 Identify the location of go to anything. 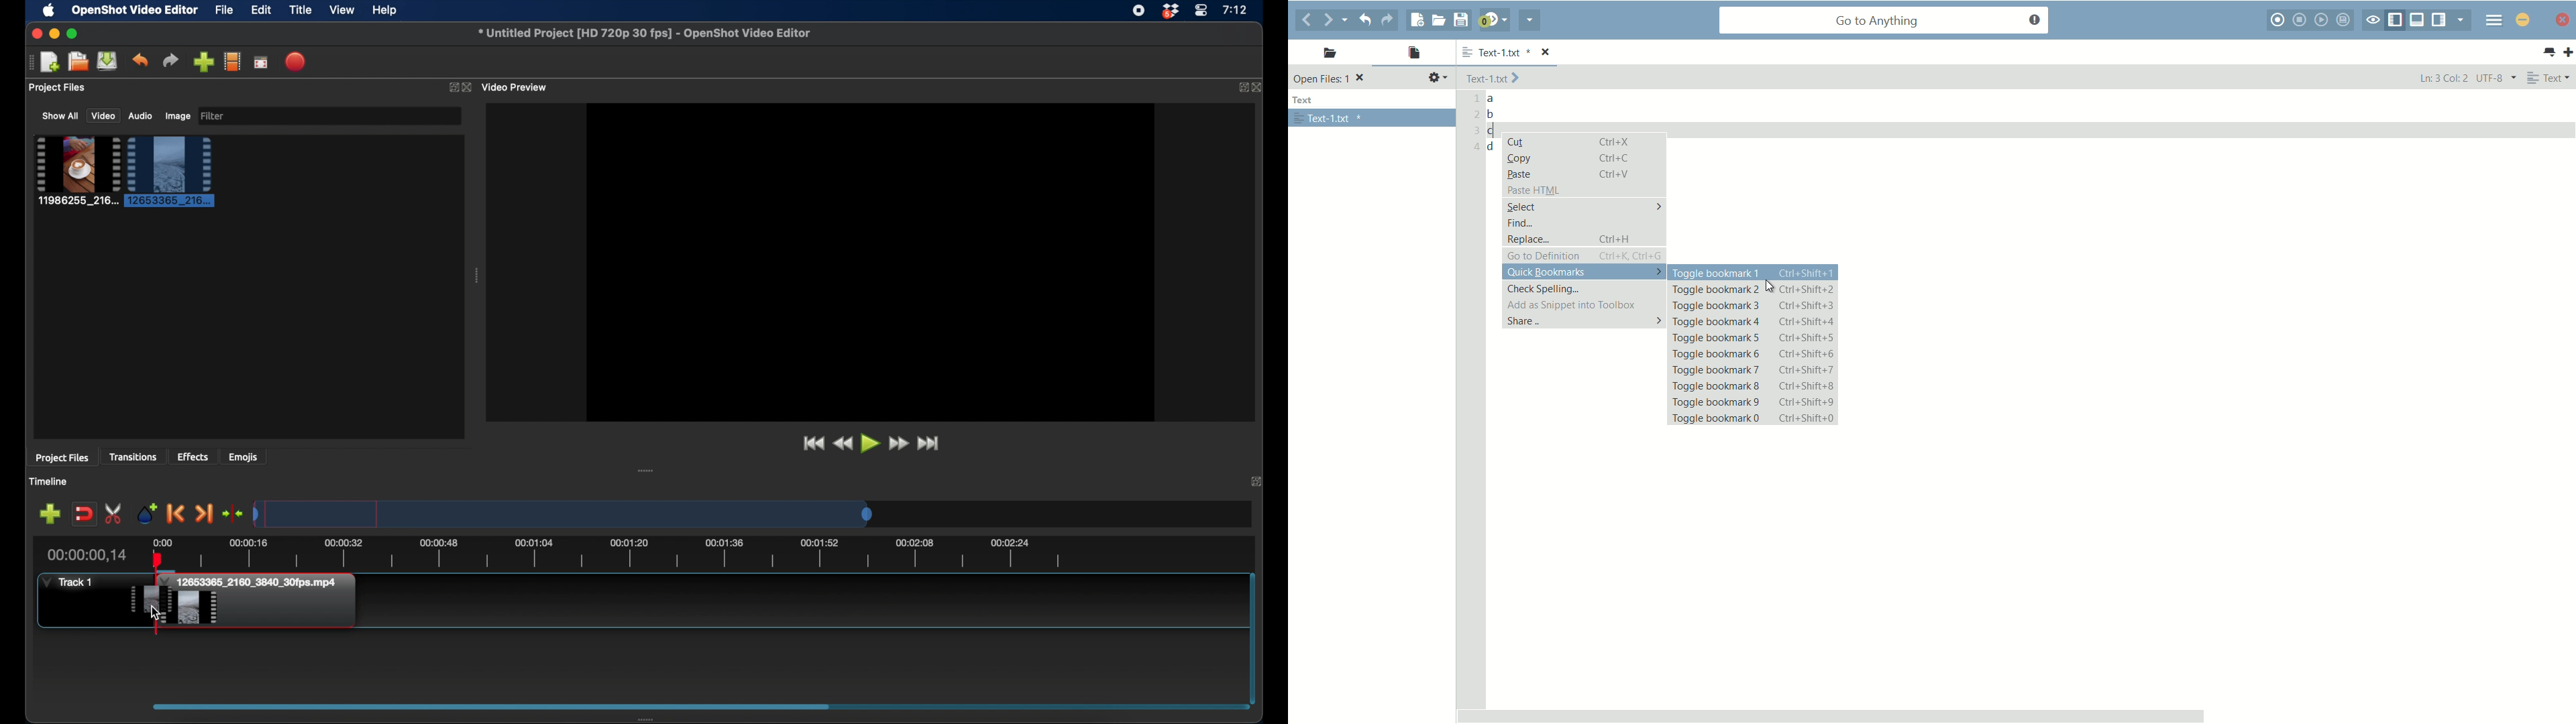
(1886, 21).